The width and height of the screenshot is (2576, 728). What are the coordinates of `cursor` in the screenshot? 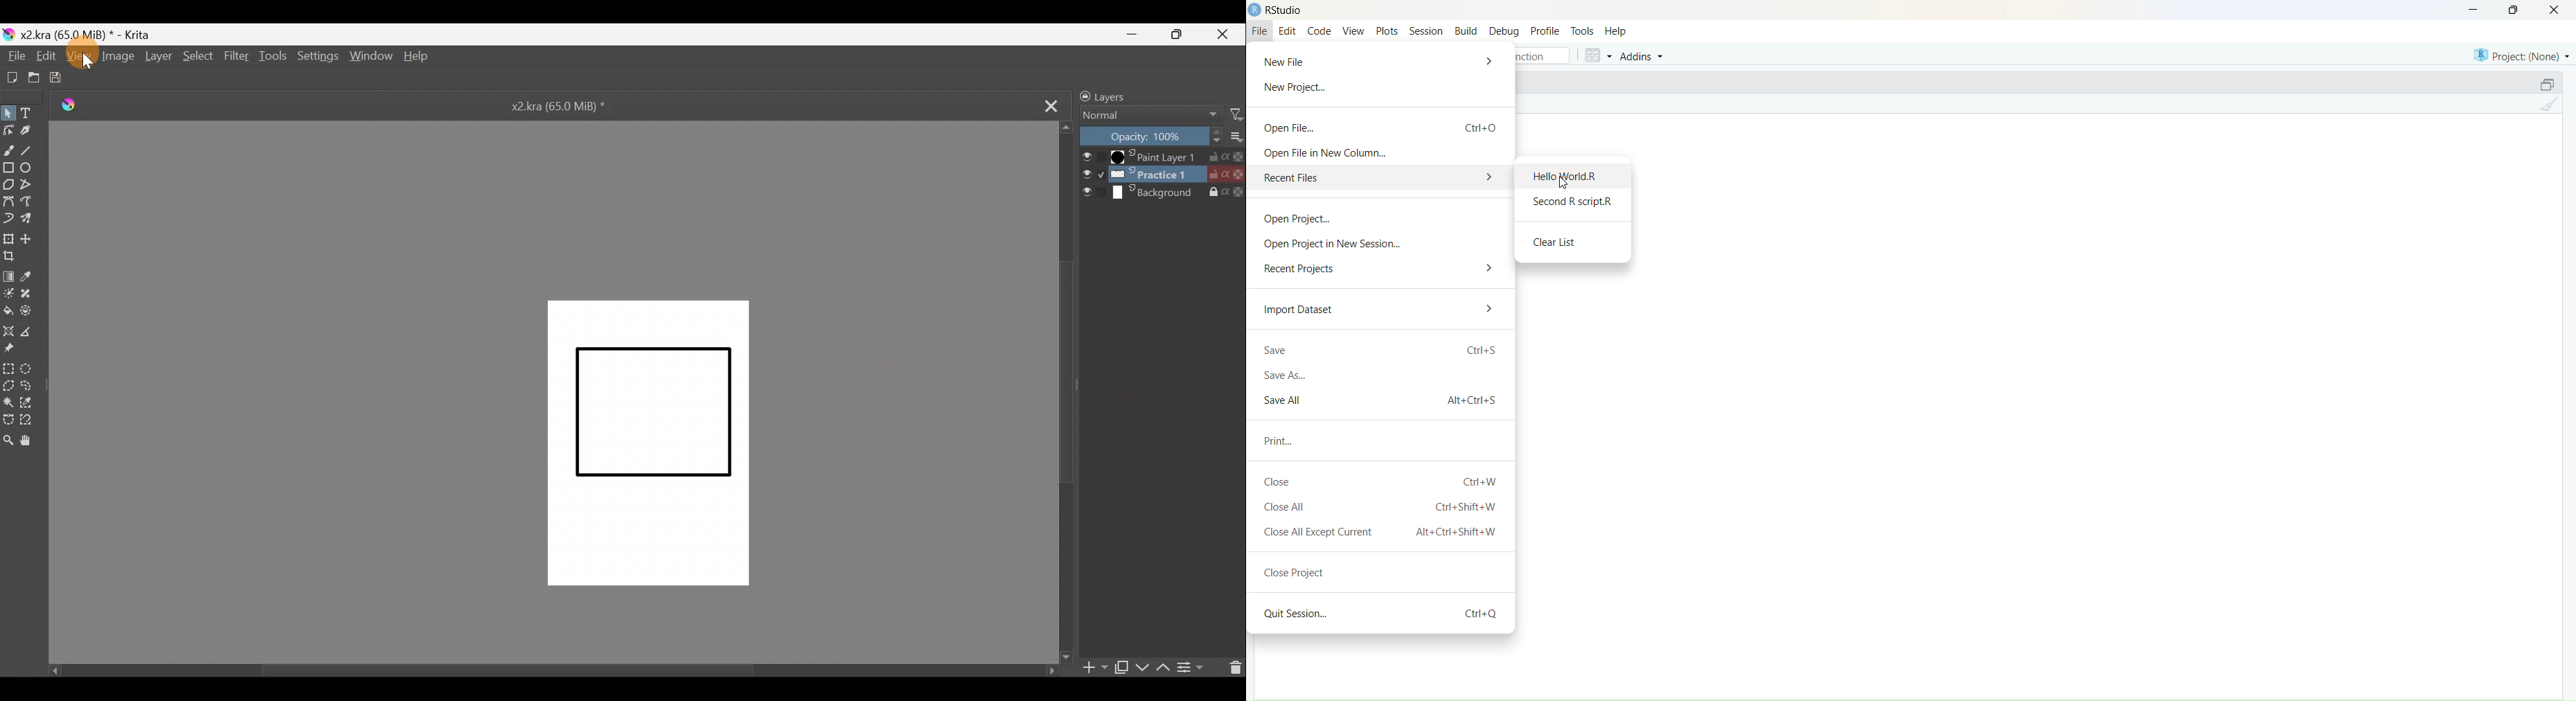 It's located at (91, 64).